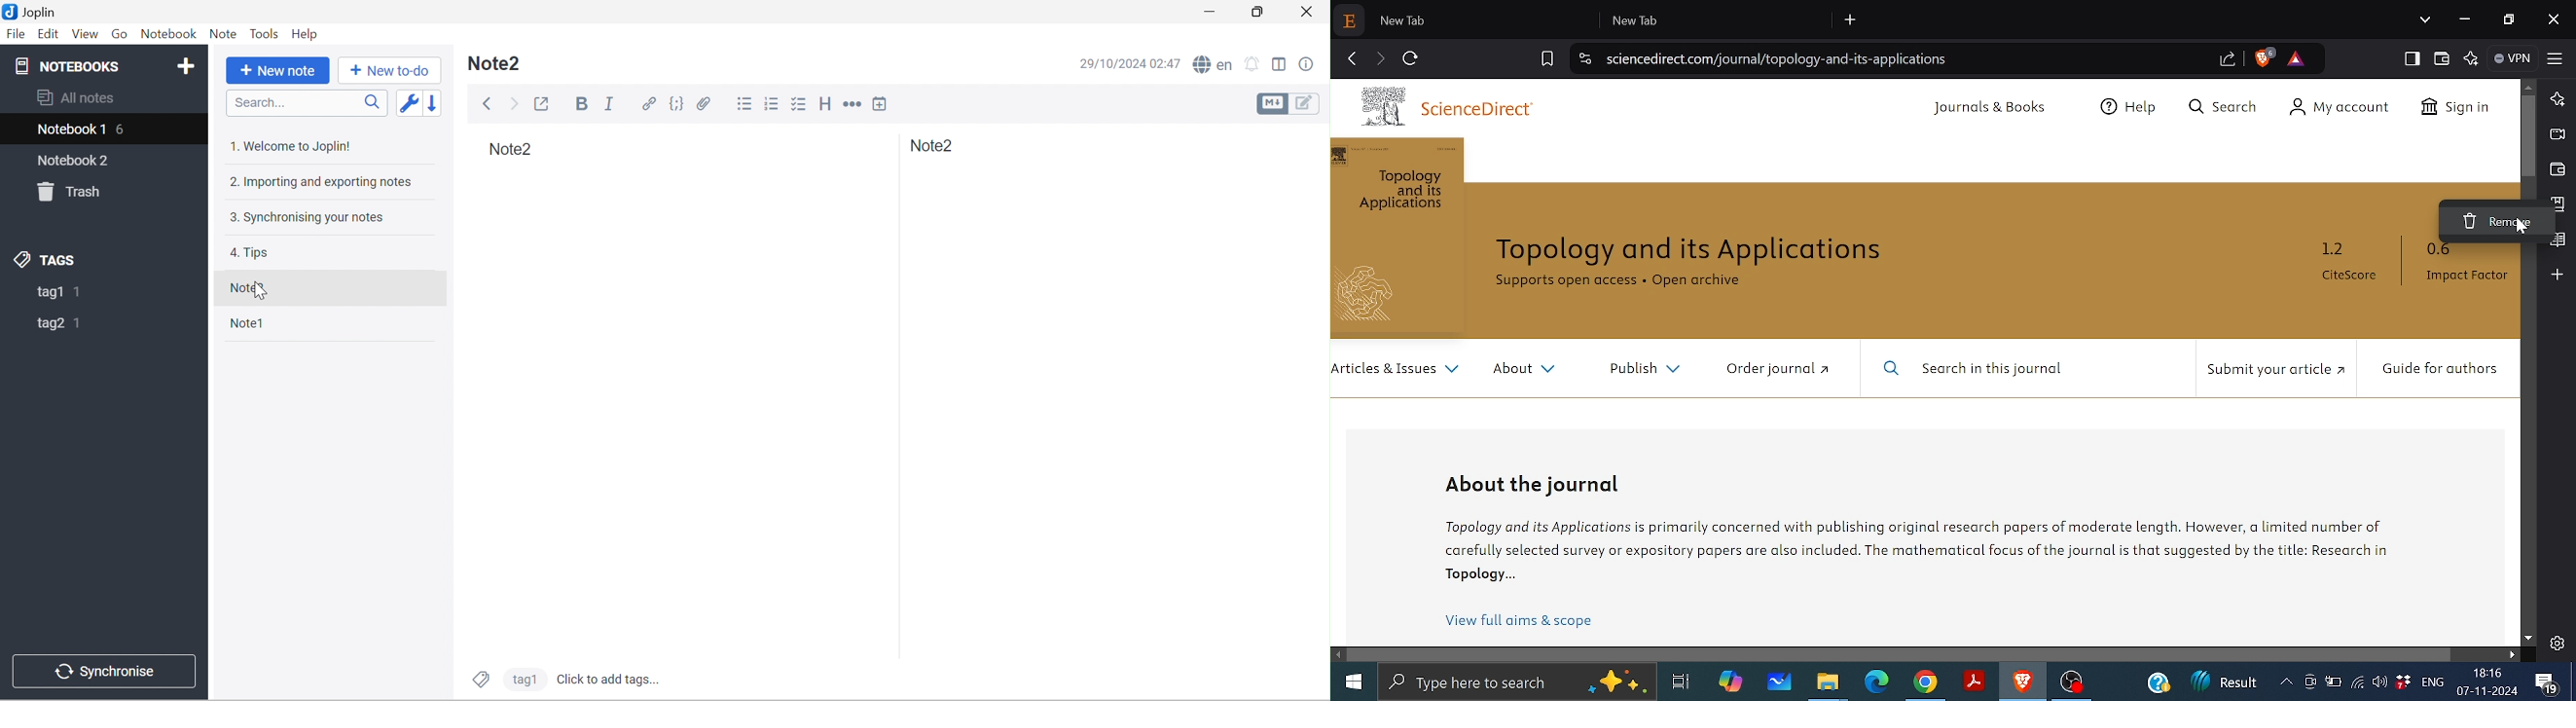 This screenshot has height=728, width=2576. I want to click on Edit, so click(49, 35).